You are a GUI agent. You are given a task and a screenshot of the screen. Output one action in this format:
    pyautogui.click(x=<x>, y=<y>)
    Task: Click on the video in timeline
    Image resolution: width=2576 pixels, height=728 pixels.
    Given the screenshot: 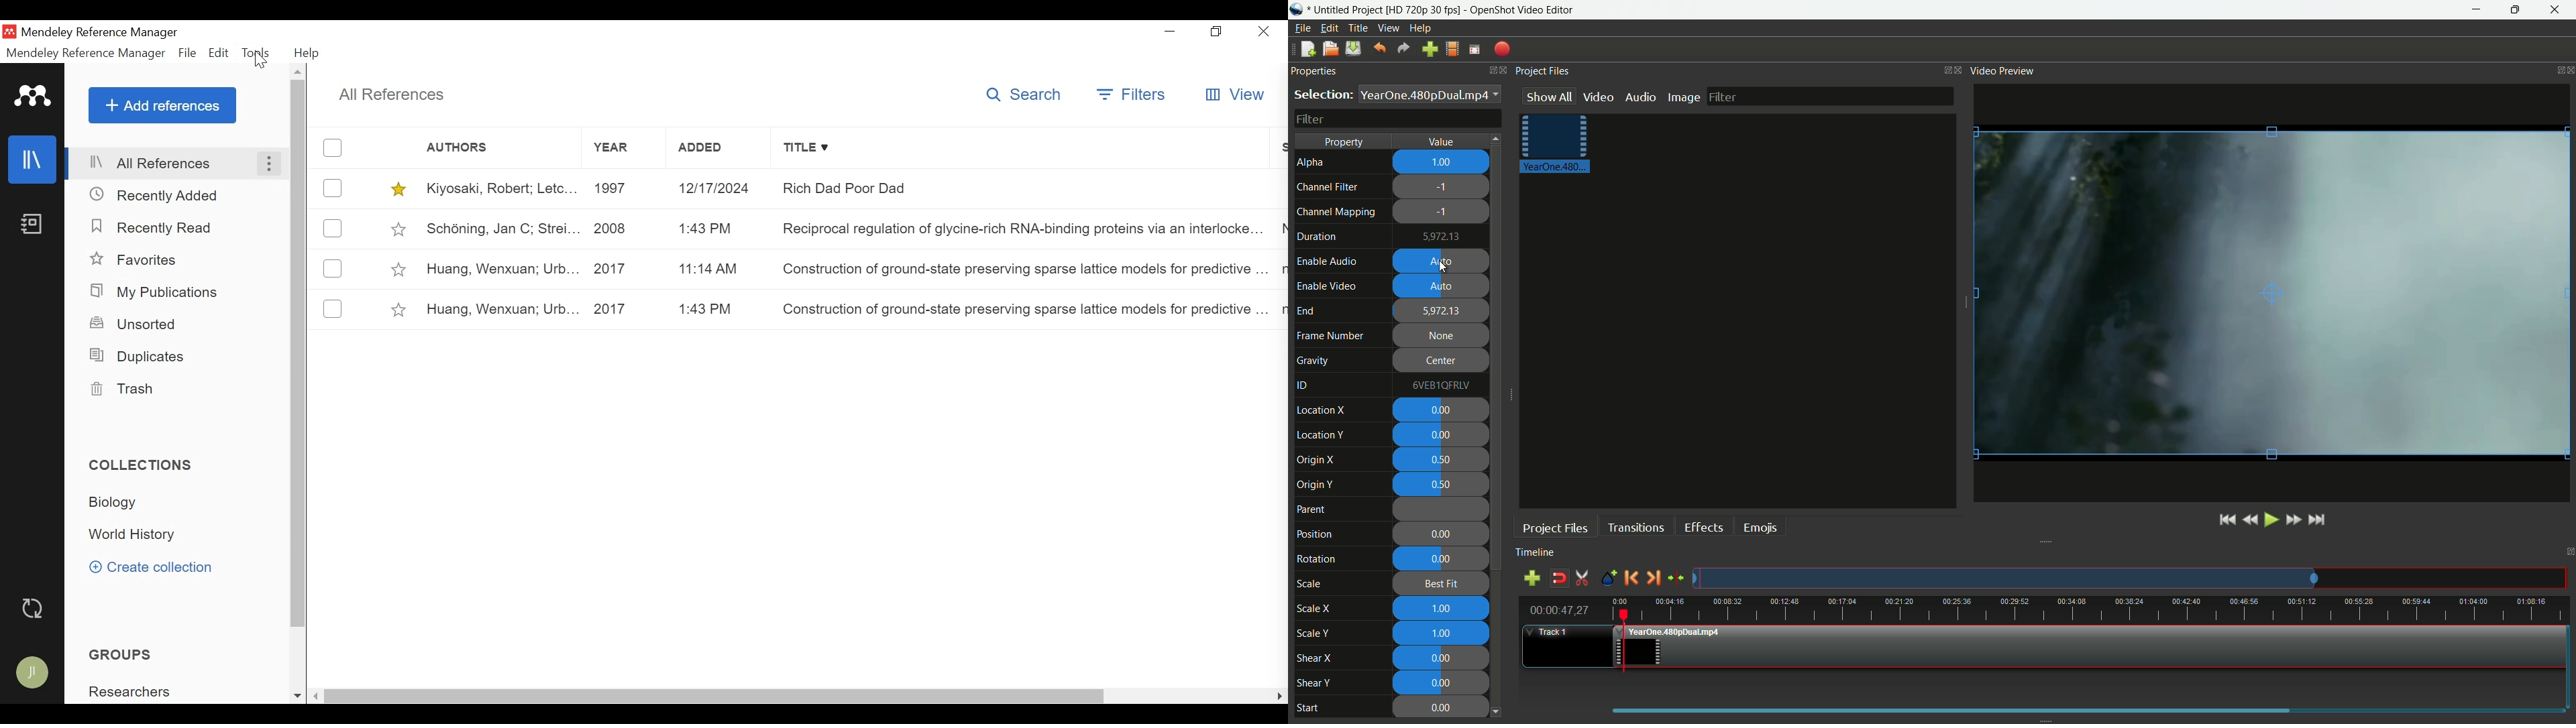 What is the action you would take?
    pyautogui.click(x=2091, y=645)
    